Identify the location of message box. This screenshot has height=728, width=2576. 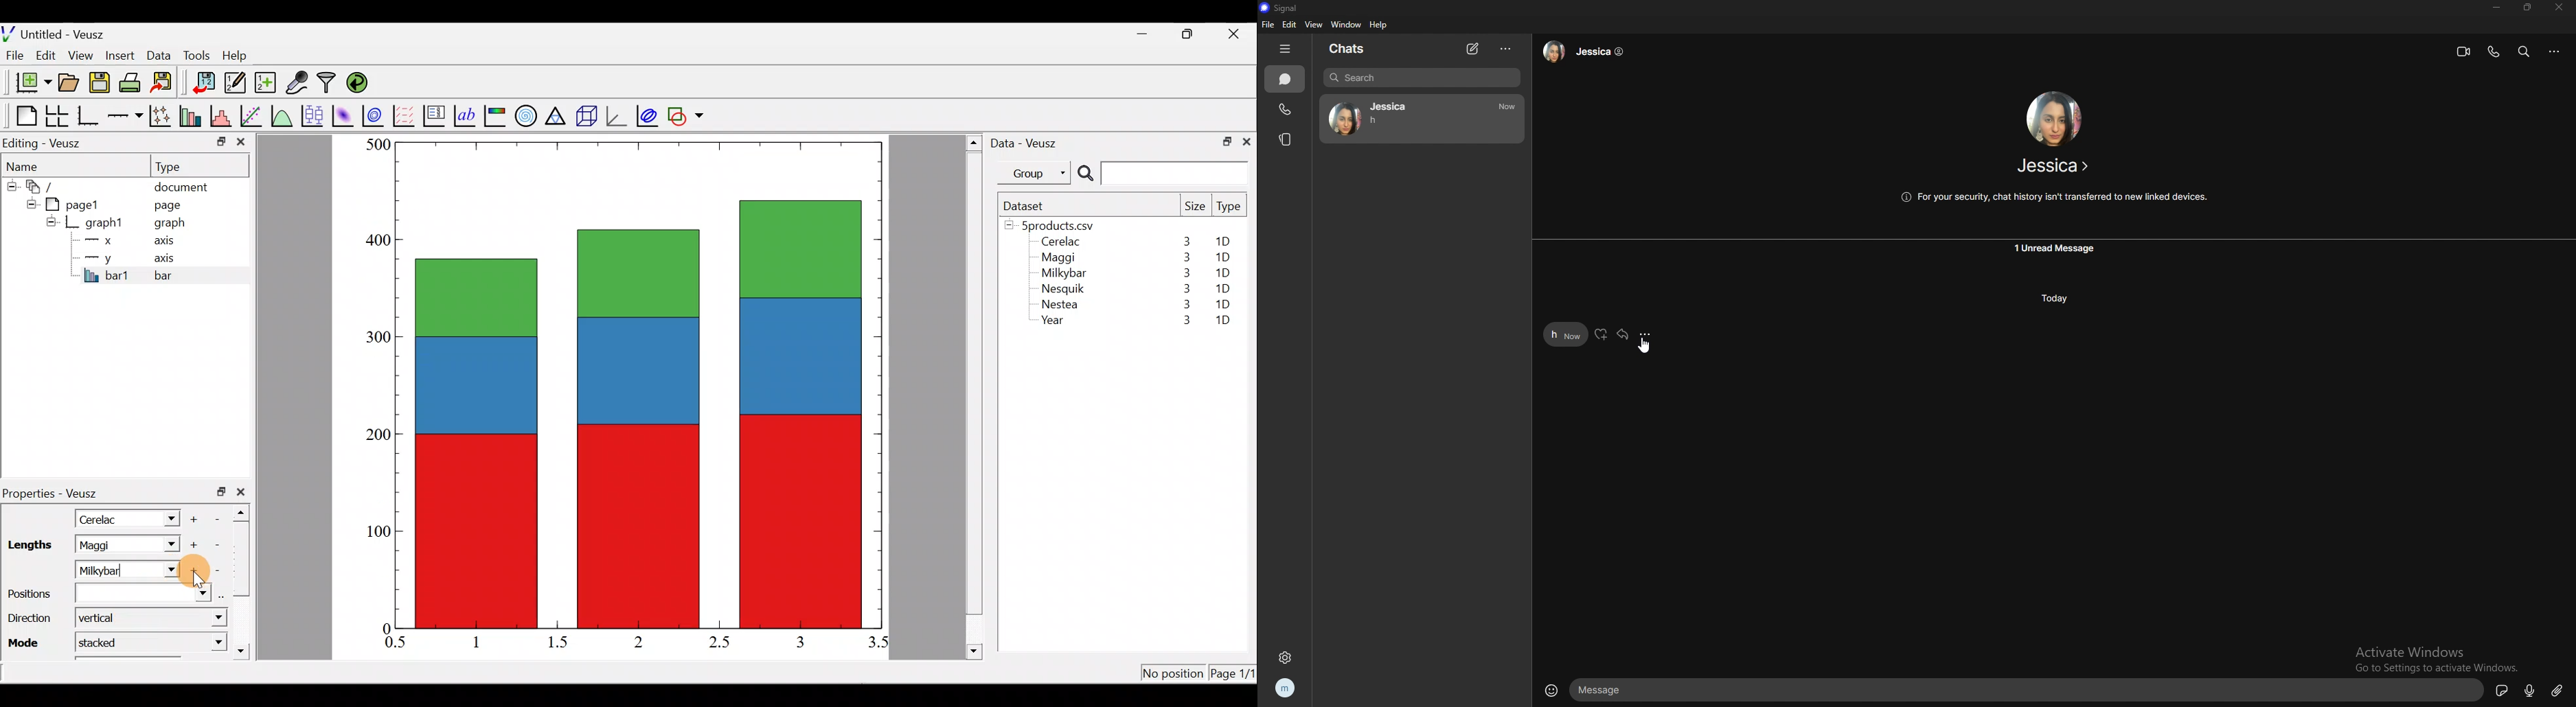
(2025, 690).